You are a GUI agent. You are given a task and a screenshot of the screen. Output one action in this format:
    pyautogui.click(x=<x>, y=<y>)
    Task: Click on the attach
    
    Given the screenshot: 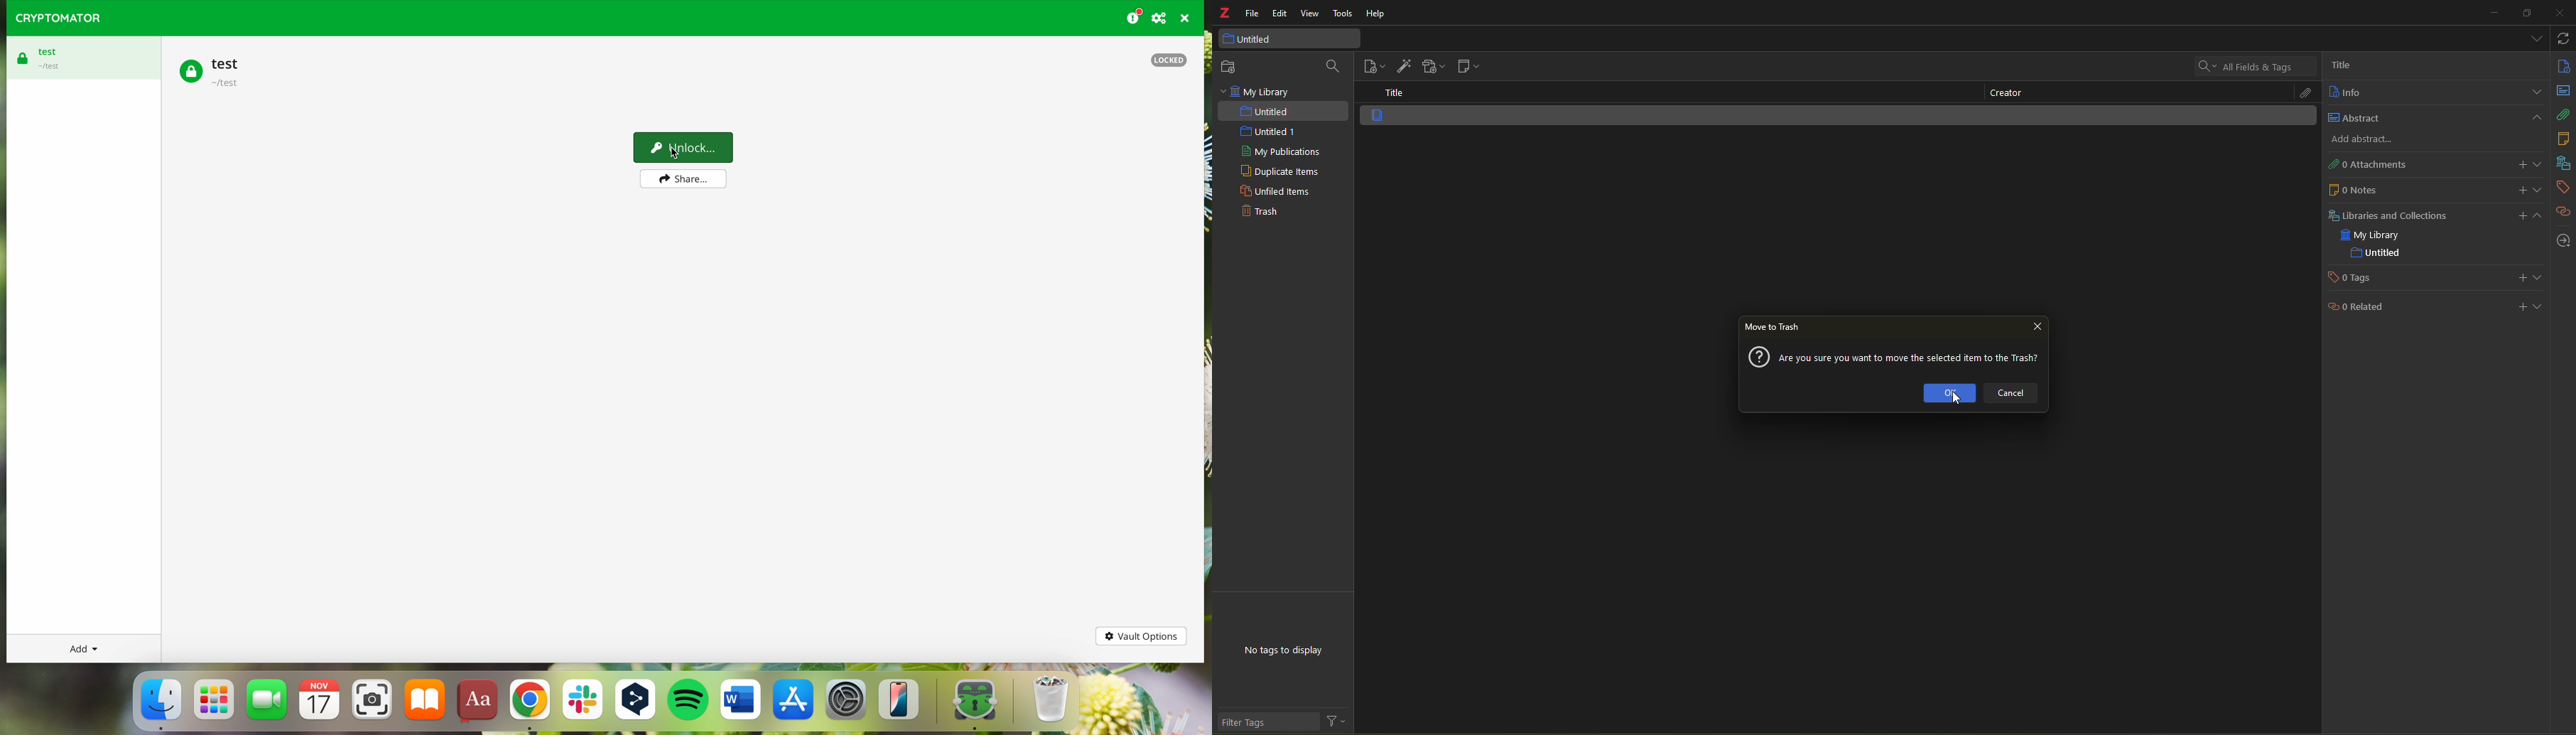 What is the action you would take?
    pyautogui.click(x=2301, y=94)
    